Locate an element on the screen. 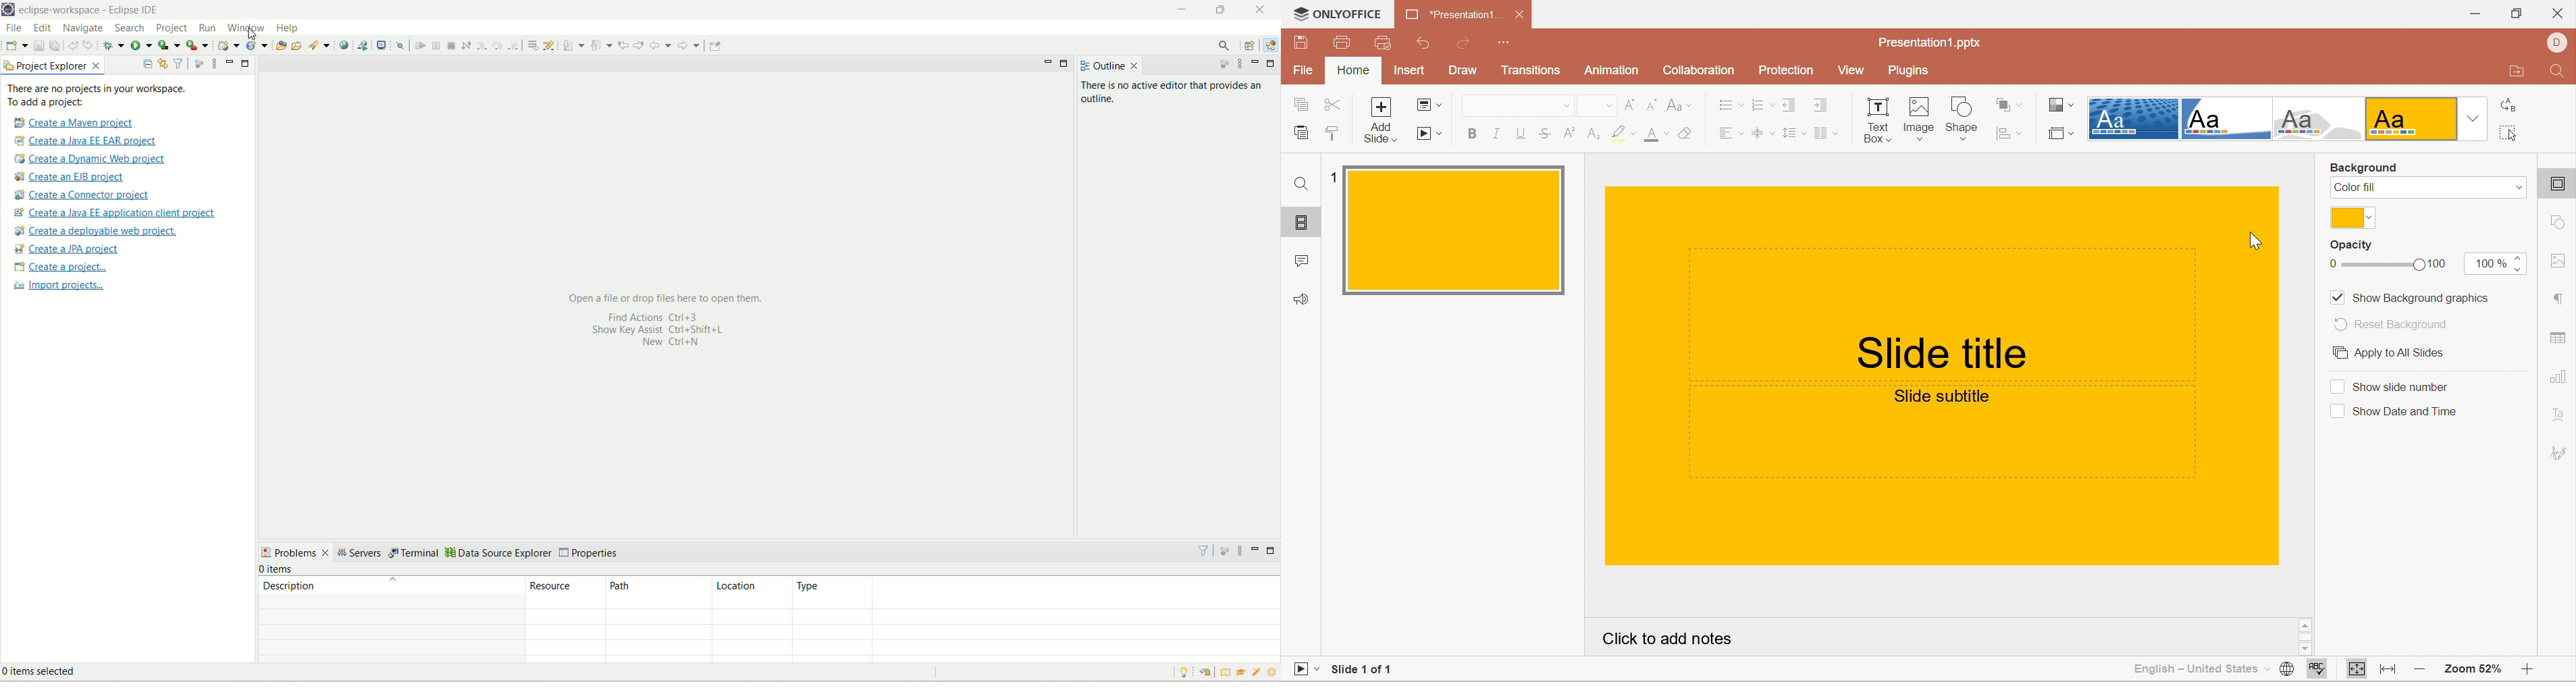  Close is located at coordinates (1521, 15).